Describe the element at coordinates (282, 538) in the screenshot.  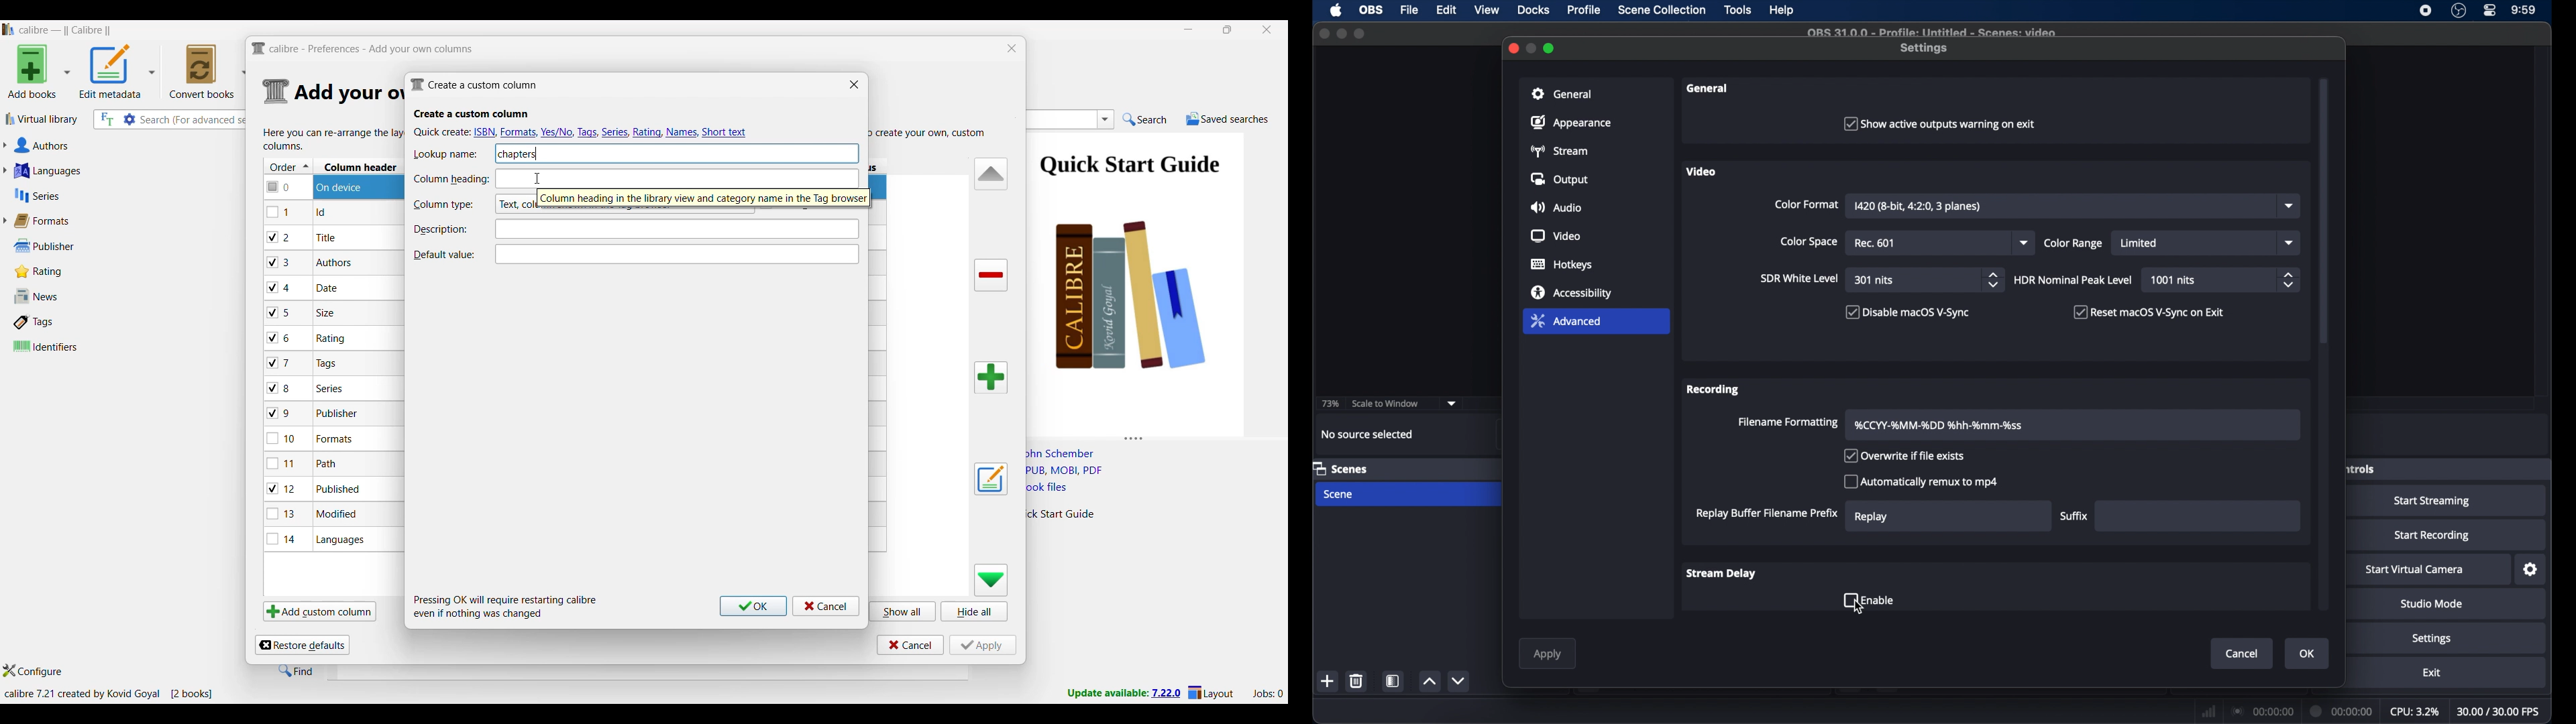
I see `checkbox - 14` at that location.